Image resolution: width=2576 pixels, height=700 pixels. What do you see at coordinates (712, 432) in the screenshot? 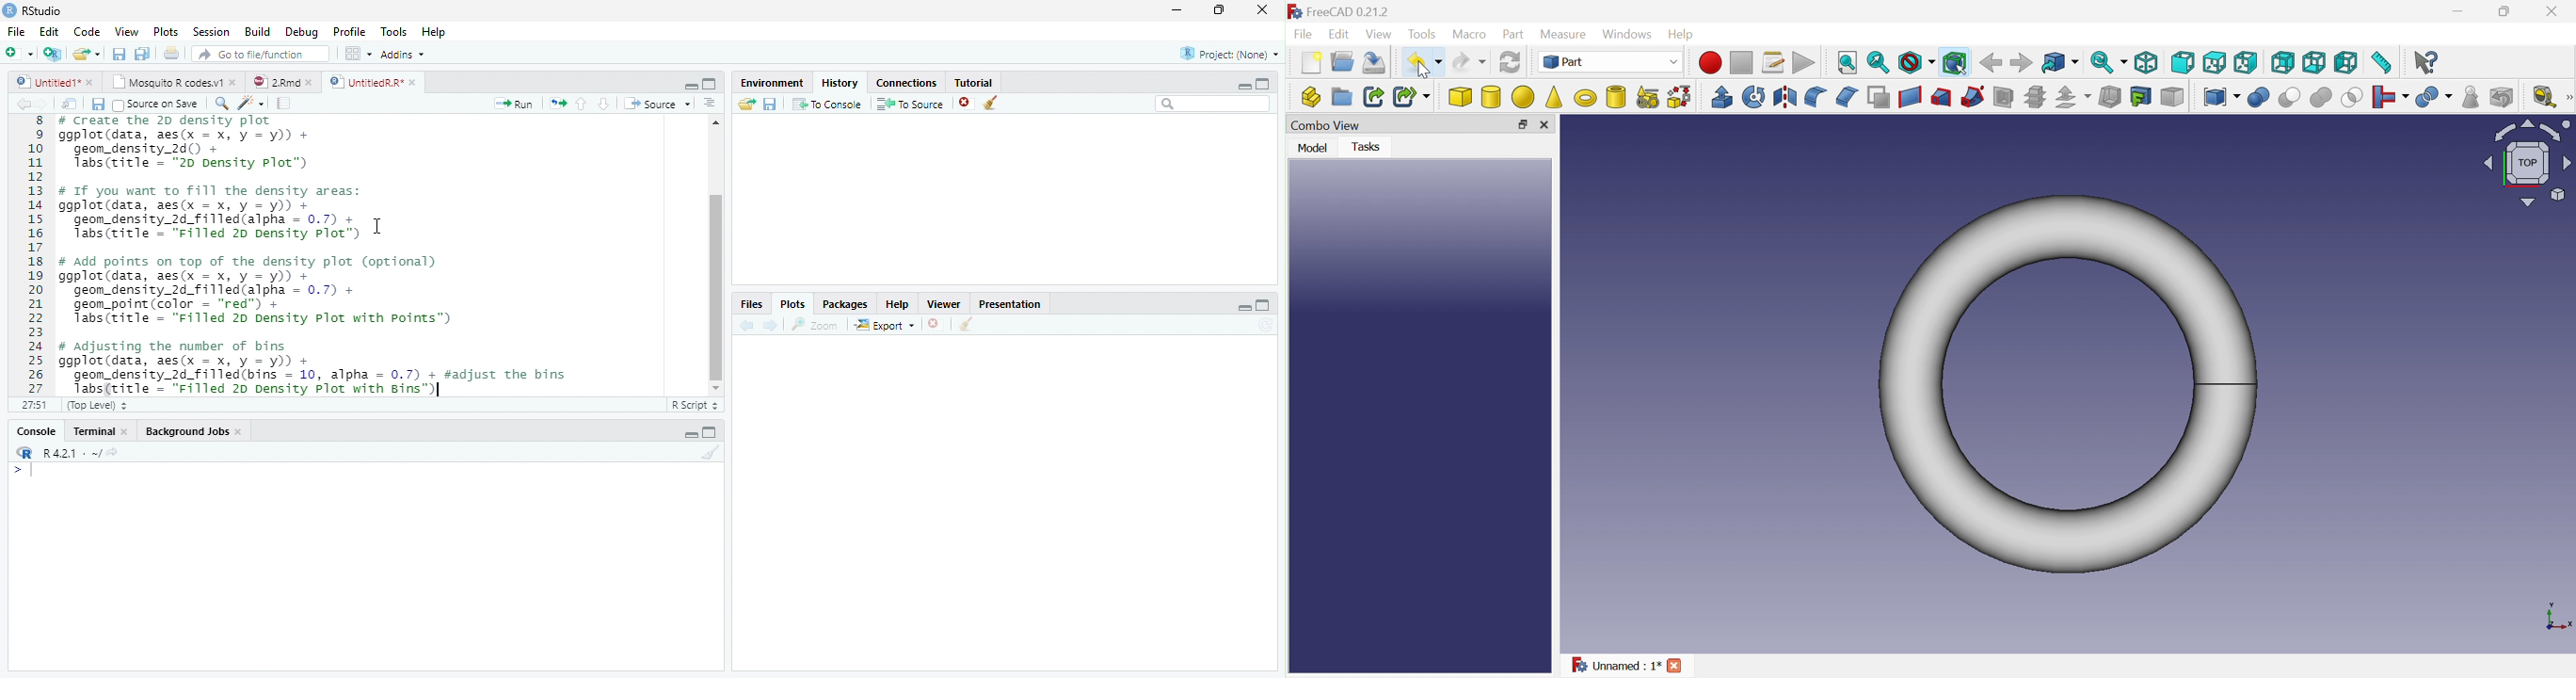
I see `maximize` at bounding box center [712, 432].